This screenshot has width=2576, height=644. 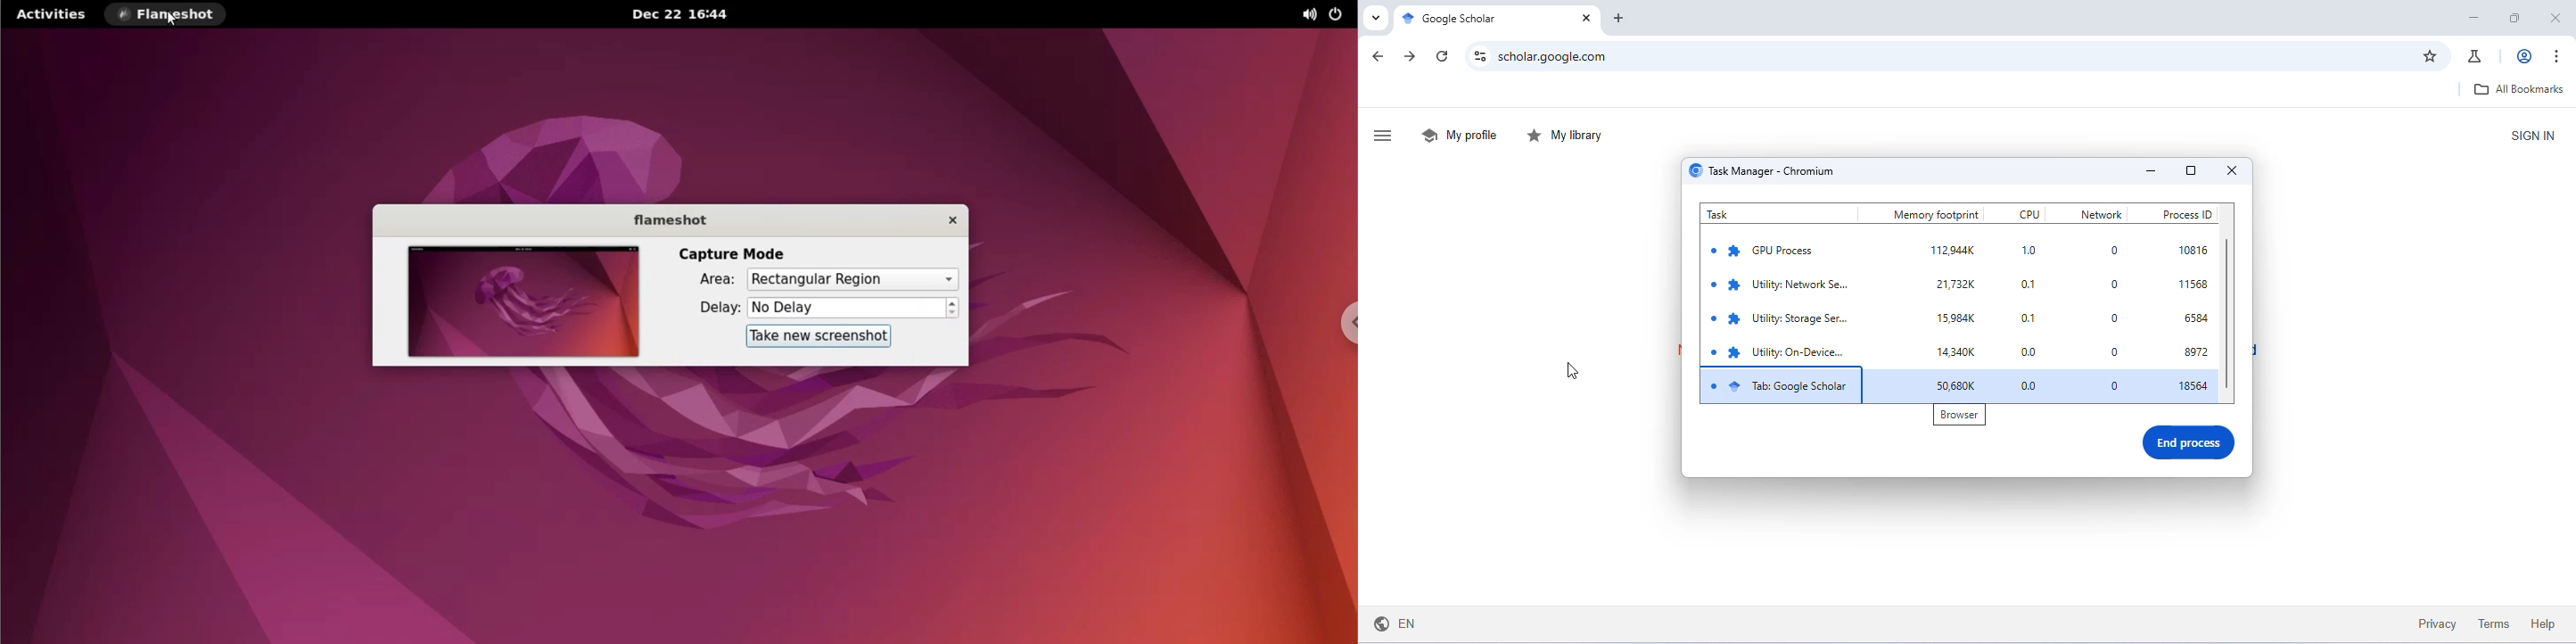 I want to click on minimize, so click(x=2148, y=169).